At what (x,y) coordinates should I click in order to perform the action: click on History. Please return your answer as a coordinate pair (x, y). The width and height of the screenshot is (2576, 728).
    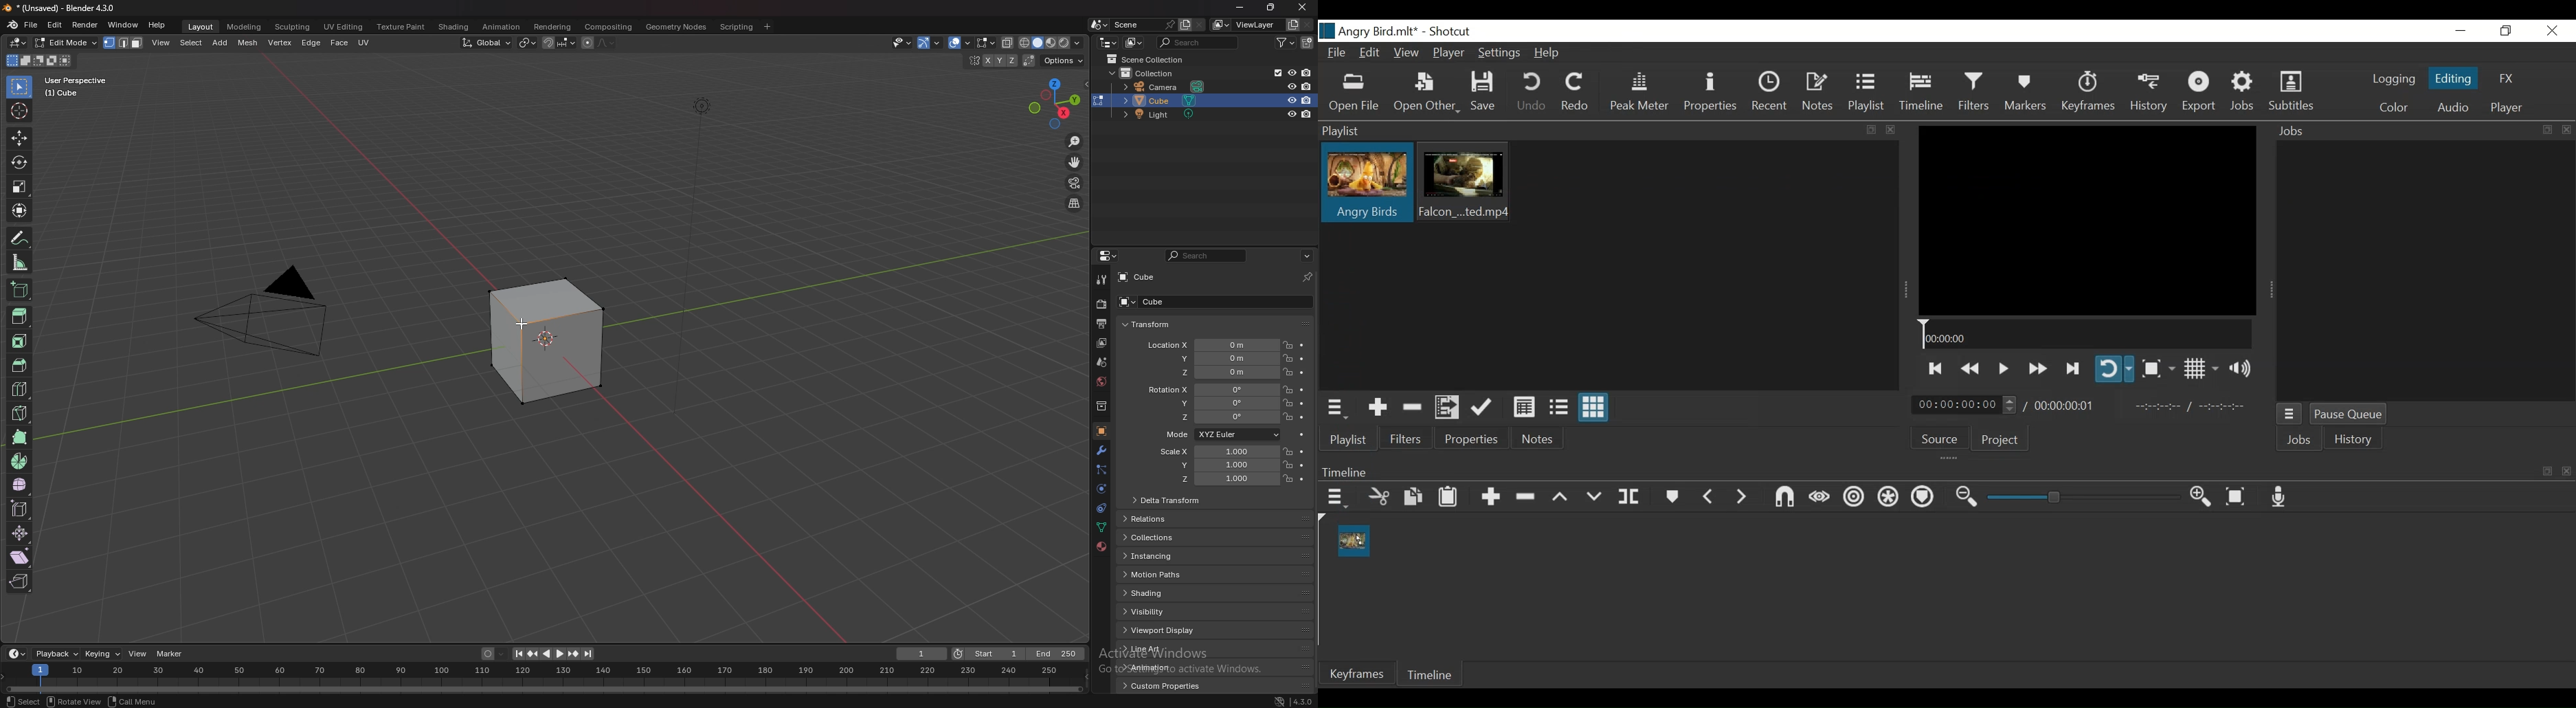
    Looking at the image, I should click on (2357, 441).